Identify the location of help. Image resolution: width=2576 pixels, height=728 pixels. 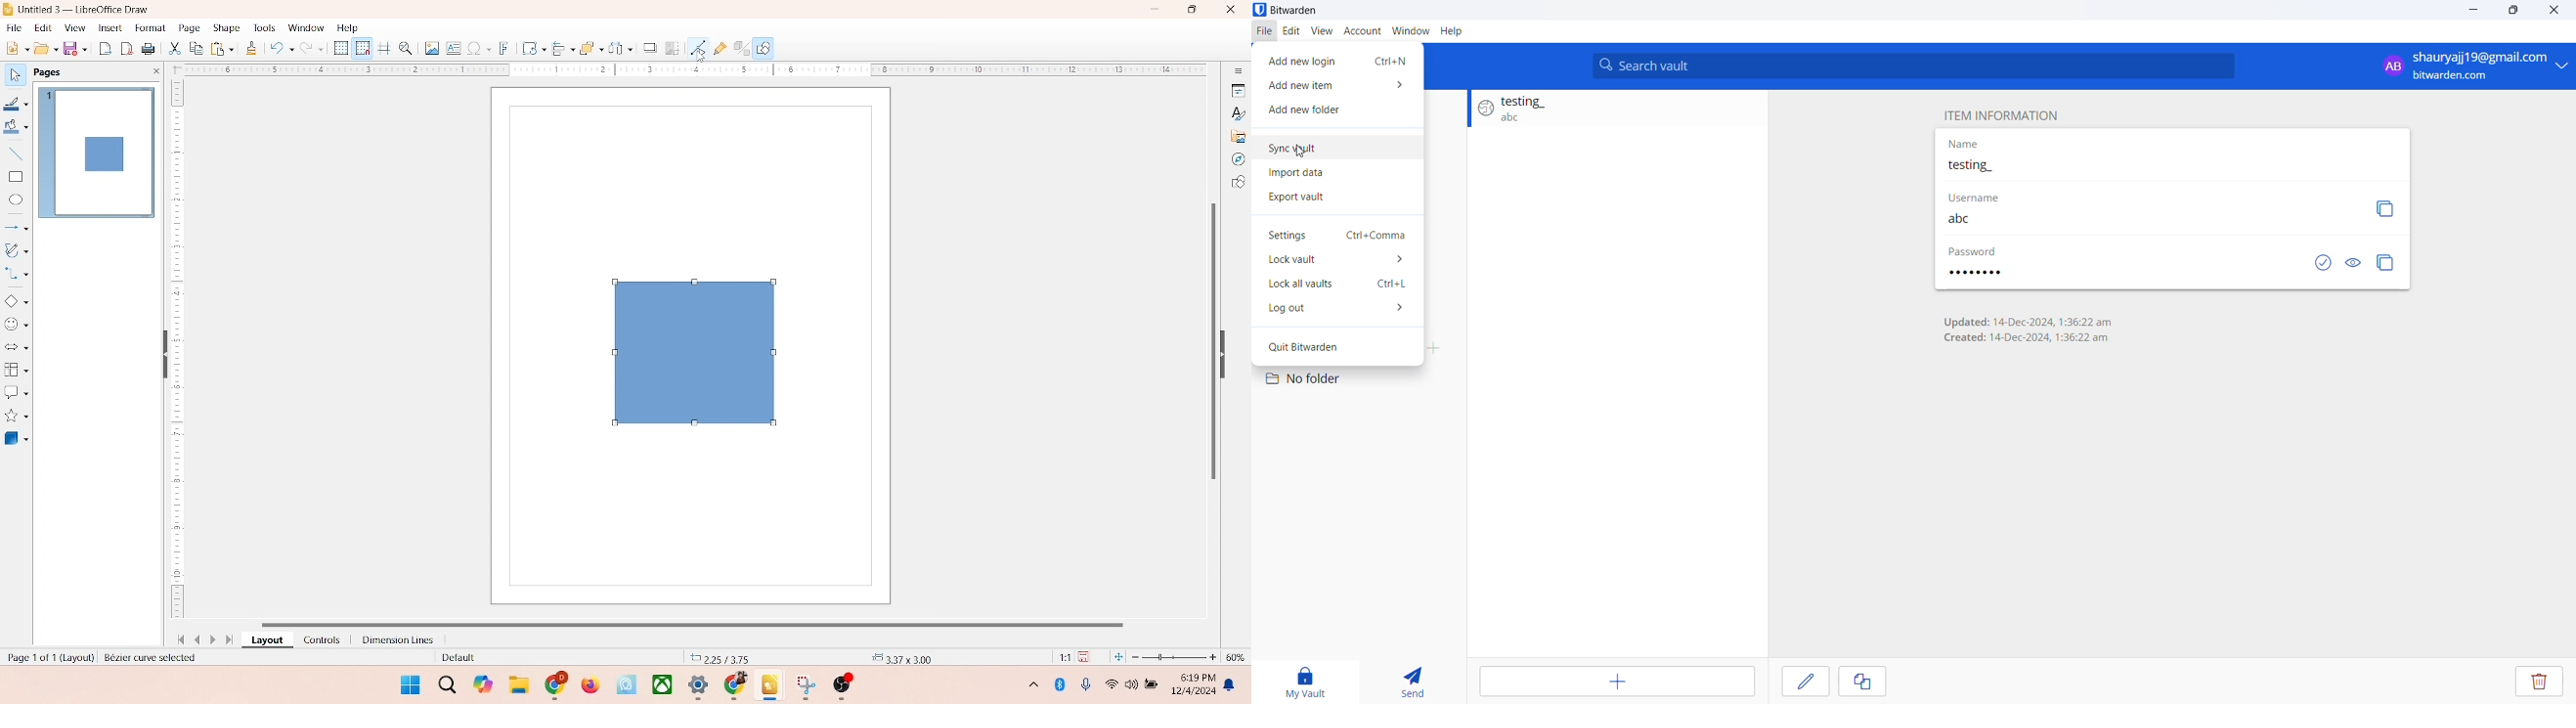
(348, 27).